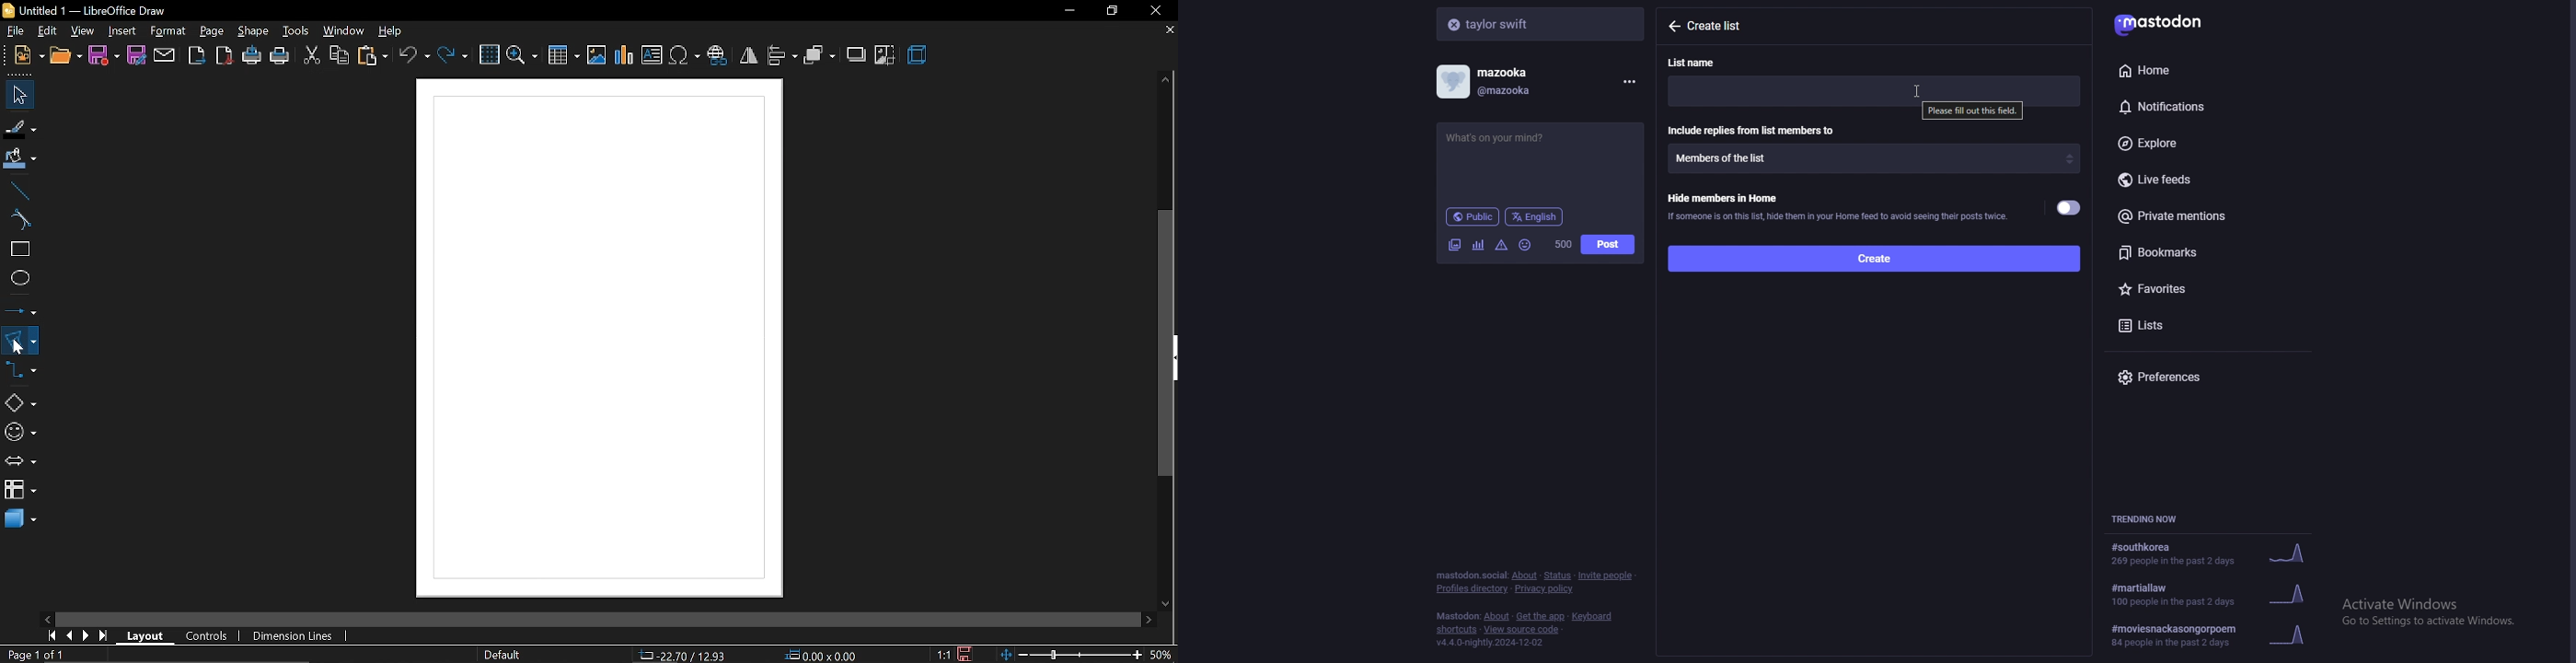 This screenshot has width=2576, height=672. Describe the element at coordinates (83, 29) in the screenshot. I see `view` at that location.